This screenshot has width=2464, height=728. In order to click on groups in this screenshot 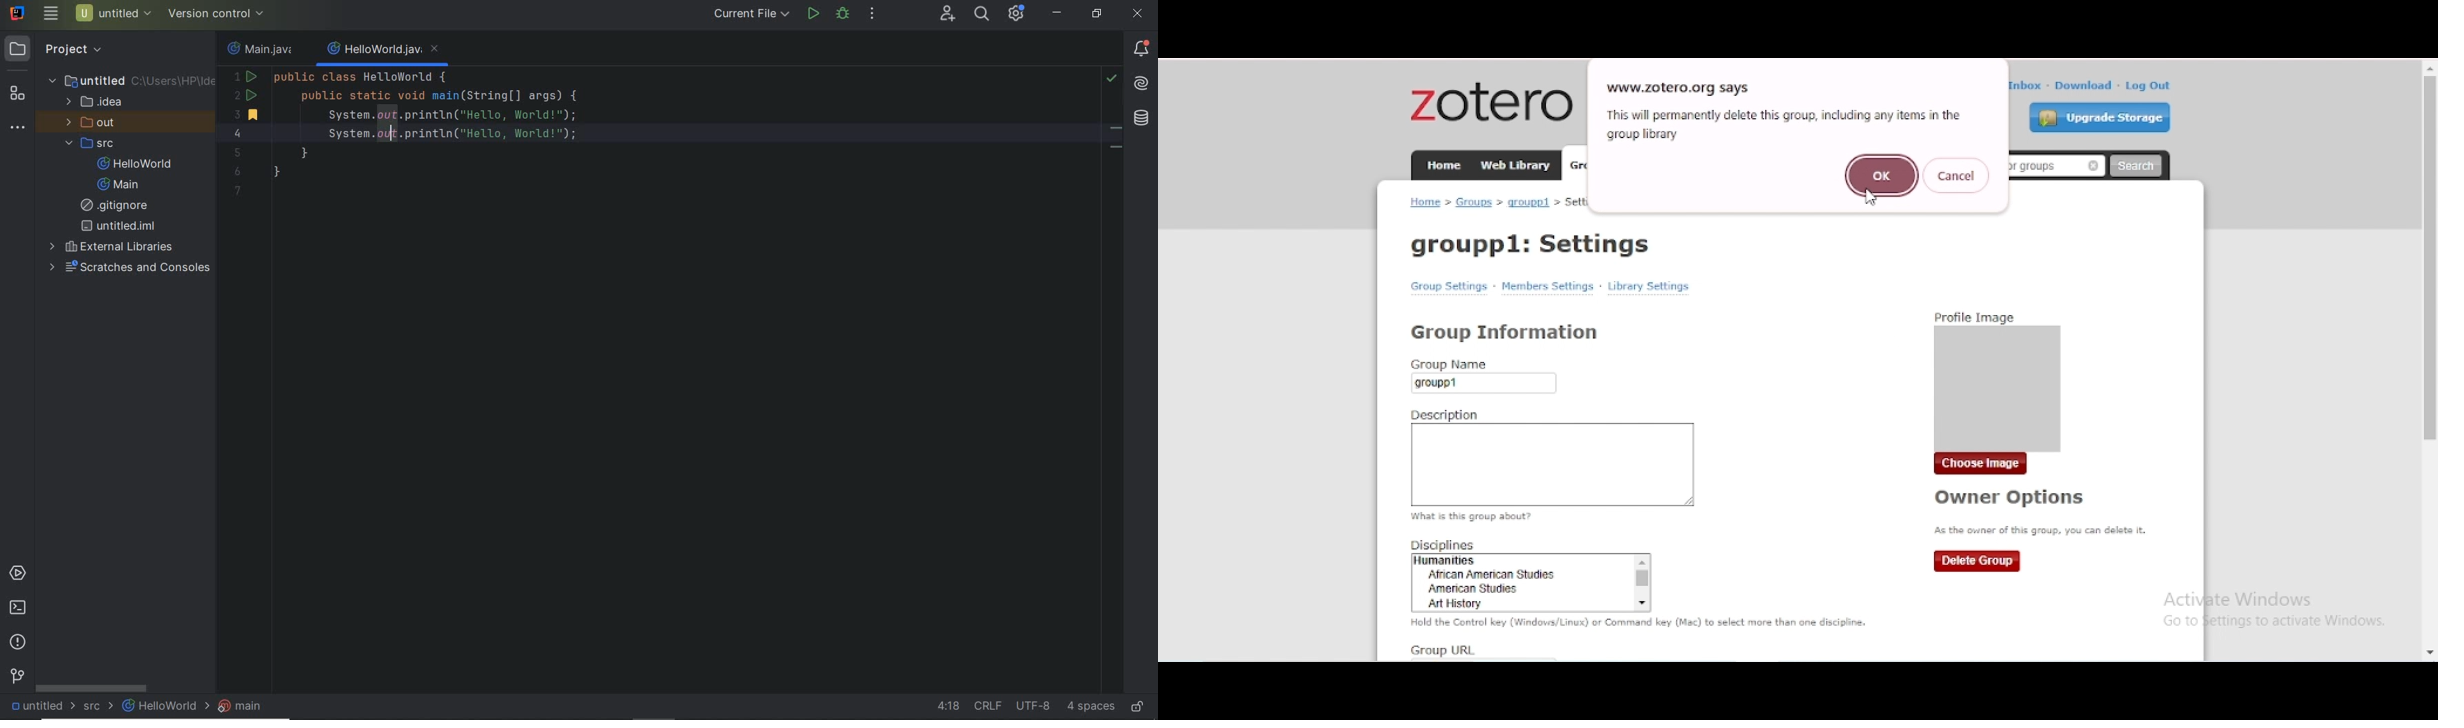, I will do `click(1475, 202)`.